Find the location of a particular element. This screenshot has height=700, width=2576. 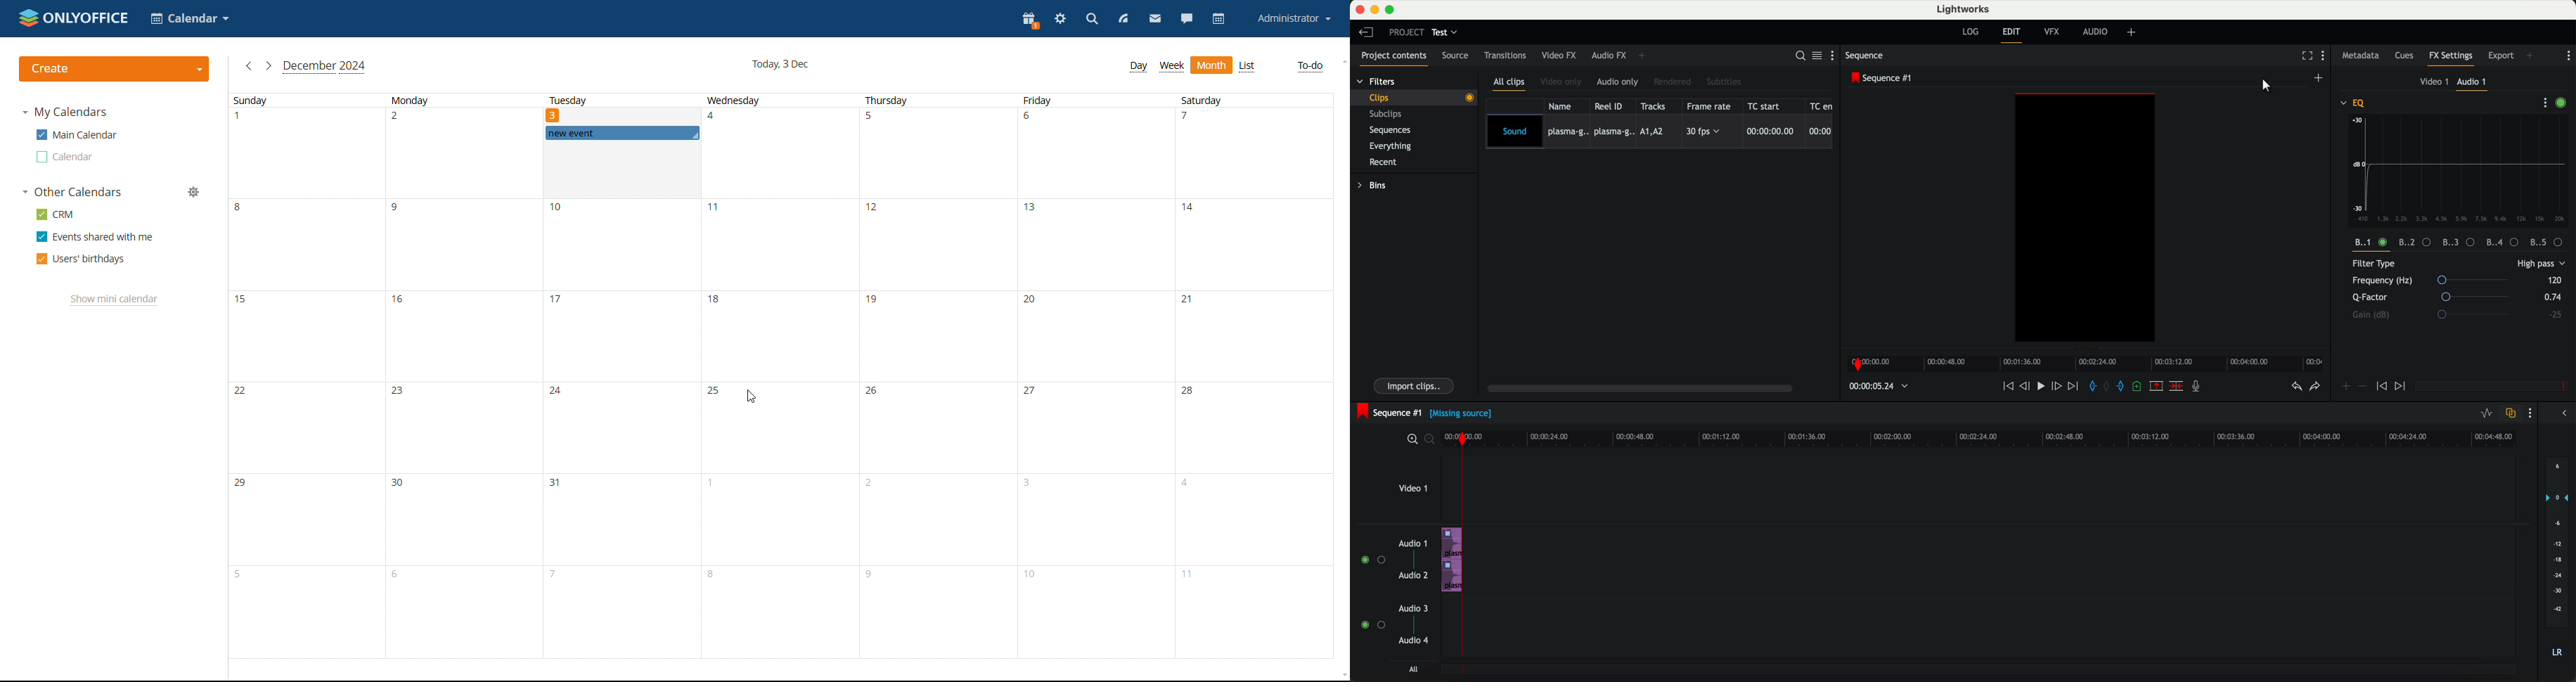

create is located at coordinates (114, 69).